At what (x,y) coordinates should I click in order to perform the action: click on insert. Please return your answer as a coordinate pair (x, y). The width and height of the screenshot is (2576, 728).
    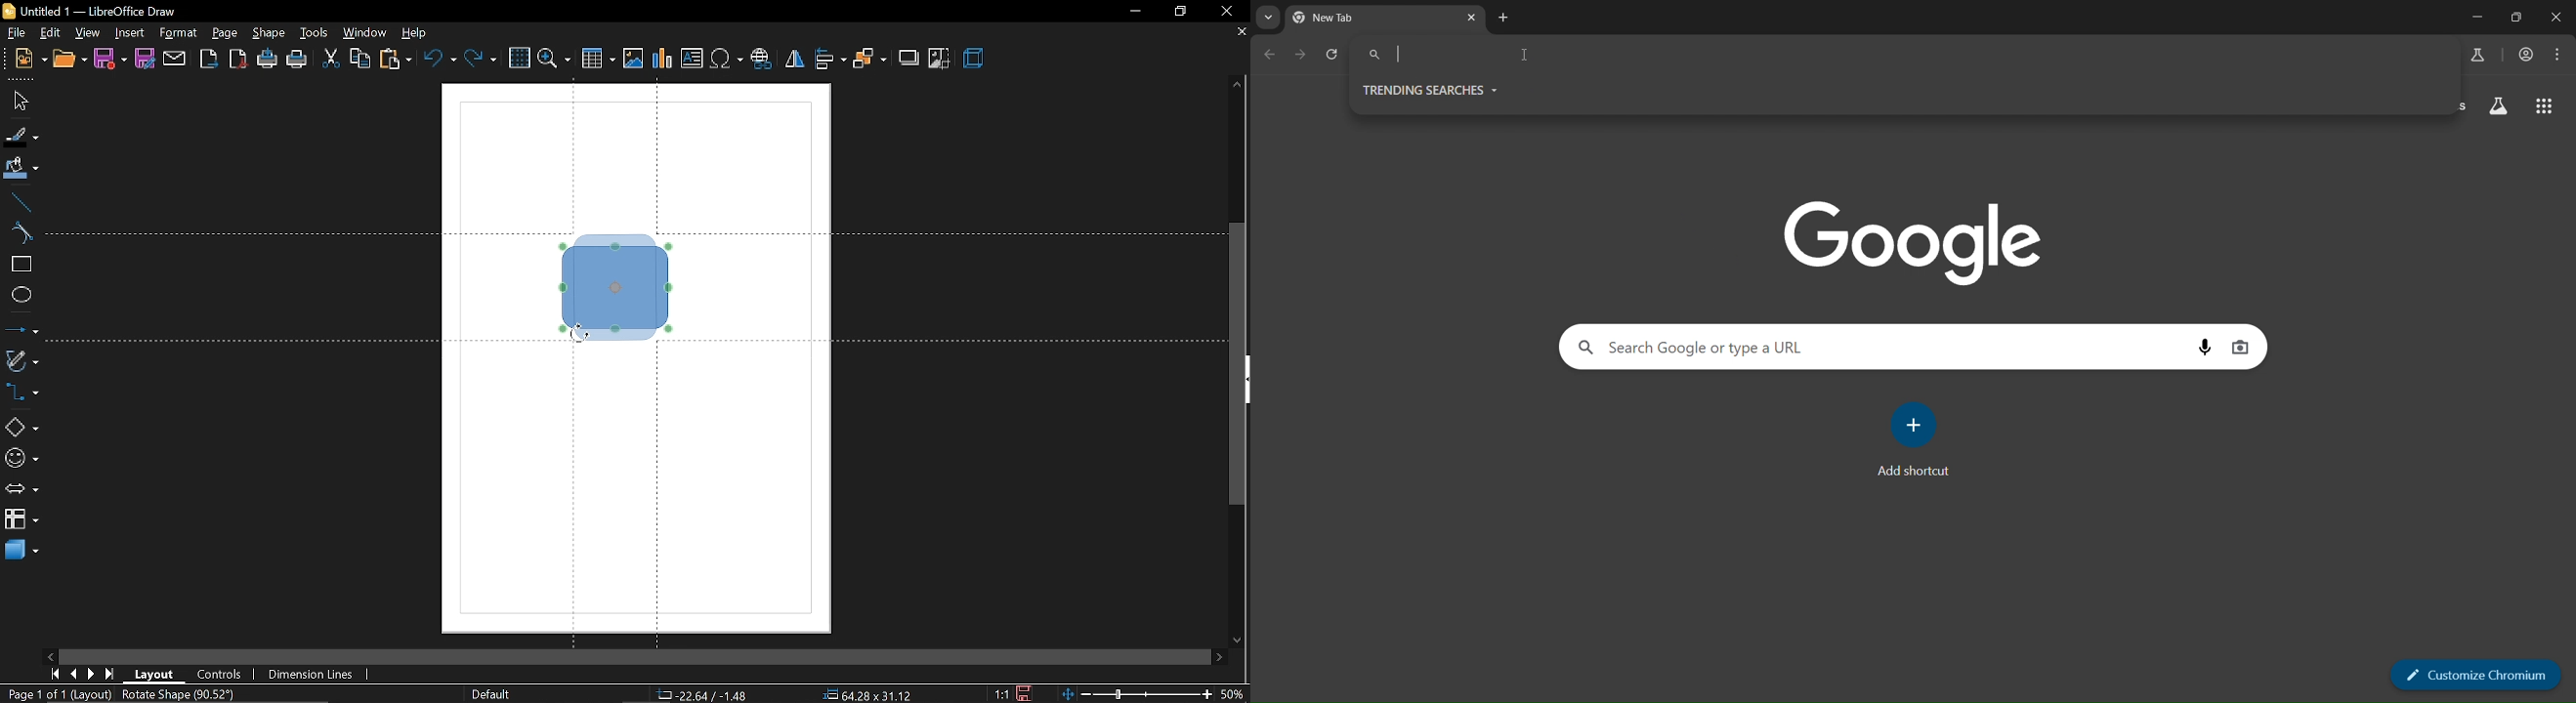
    Looking at the image, I should click on (130, 34).